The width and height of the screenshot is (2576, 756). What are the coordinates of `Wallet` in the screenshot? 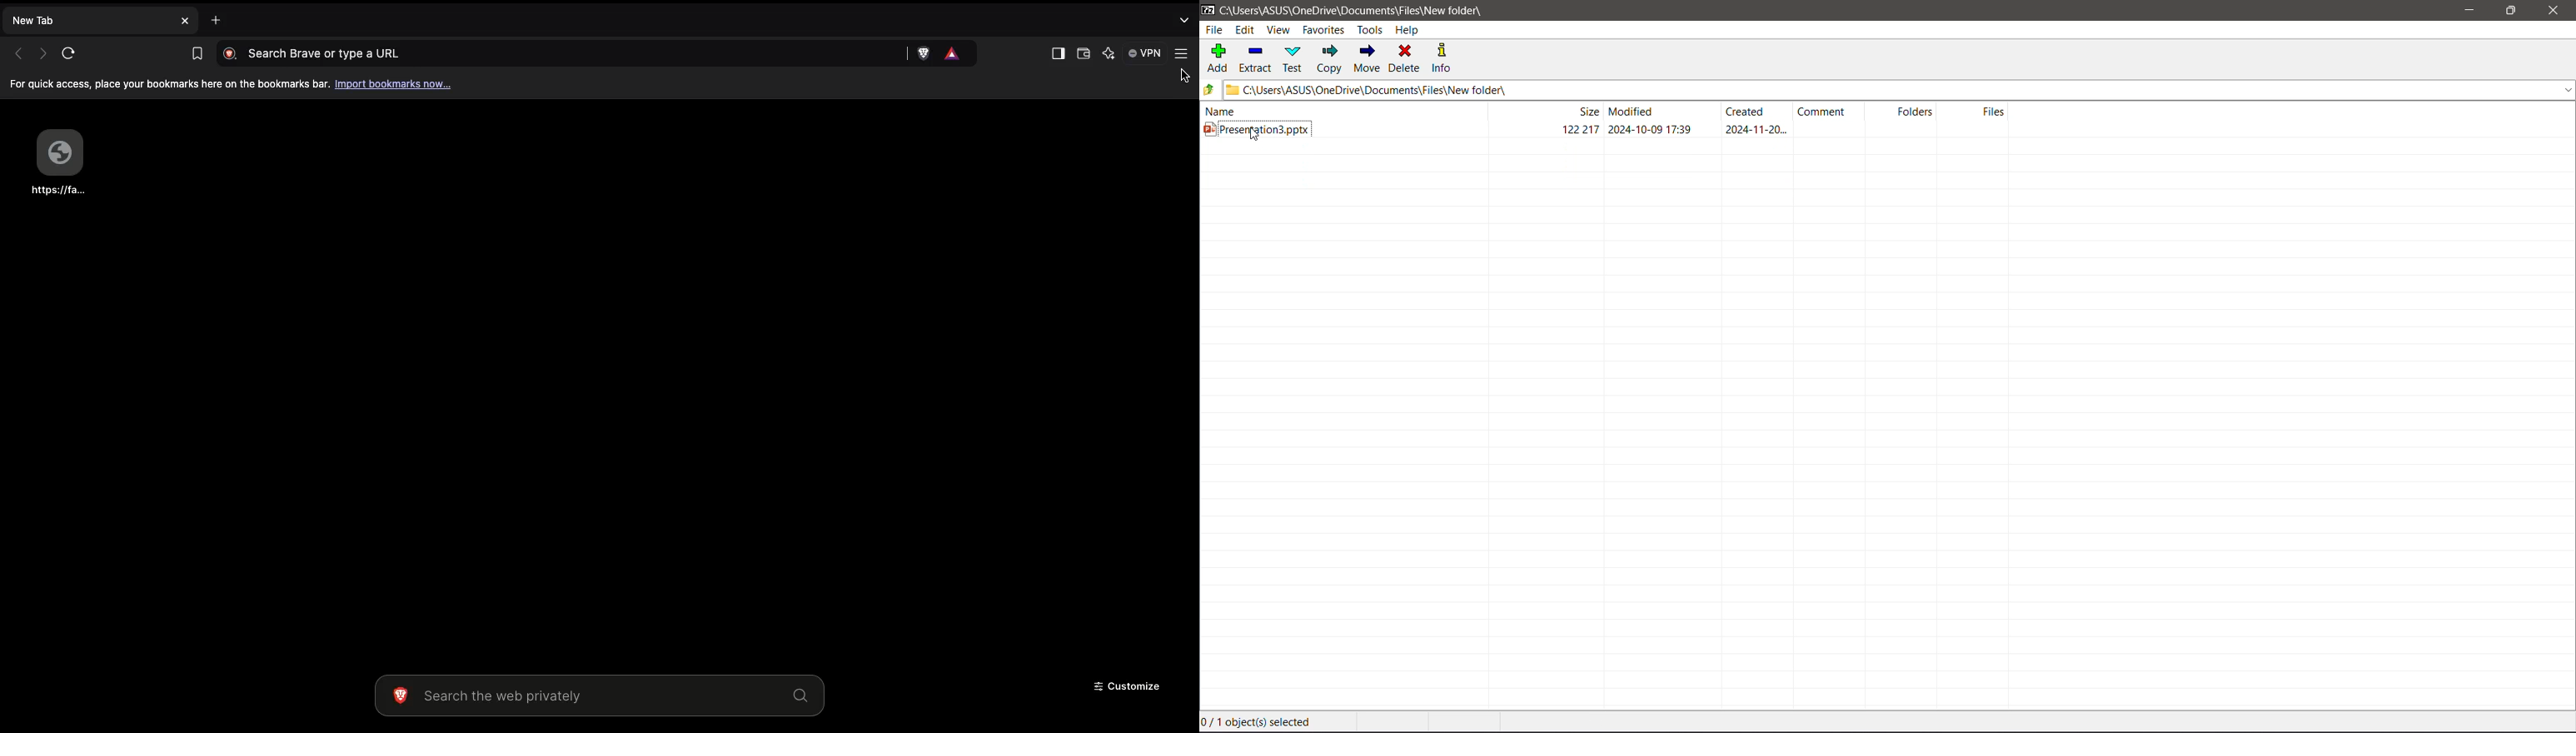 It's located at (1082, 55).